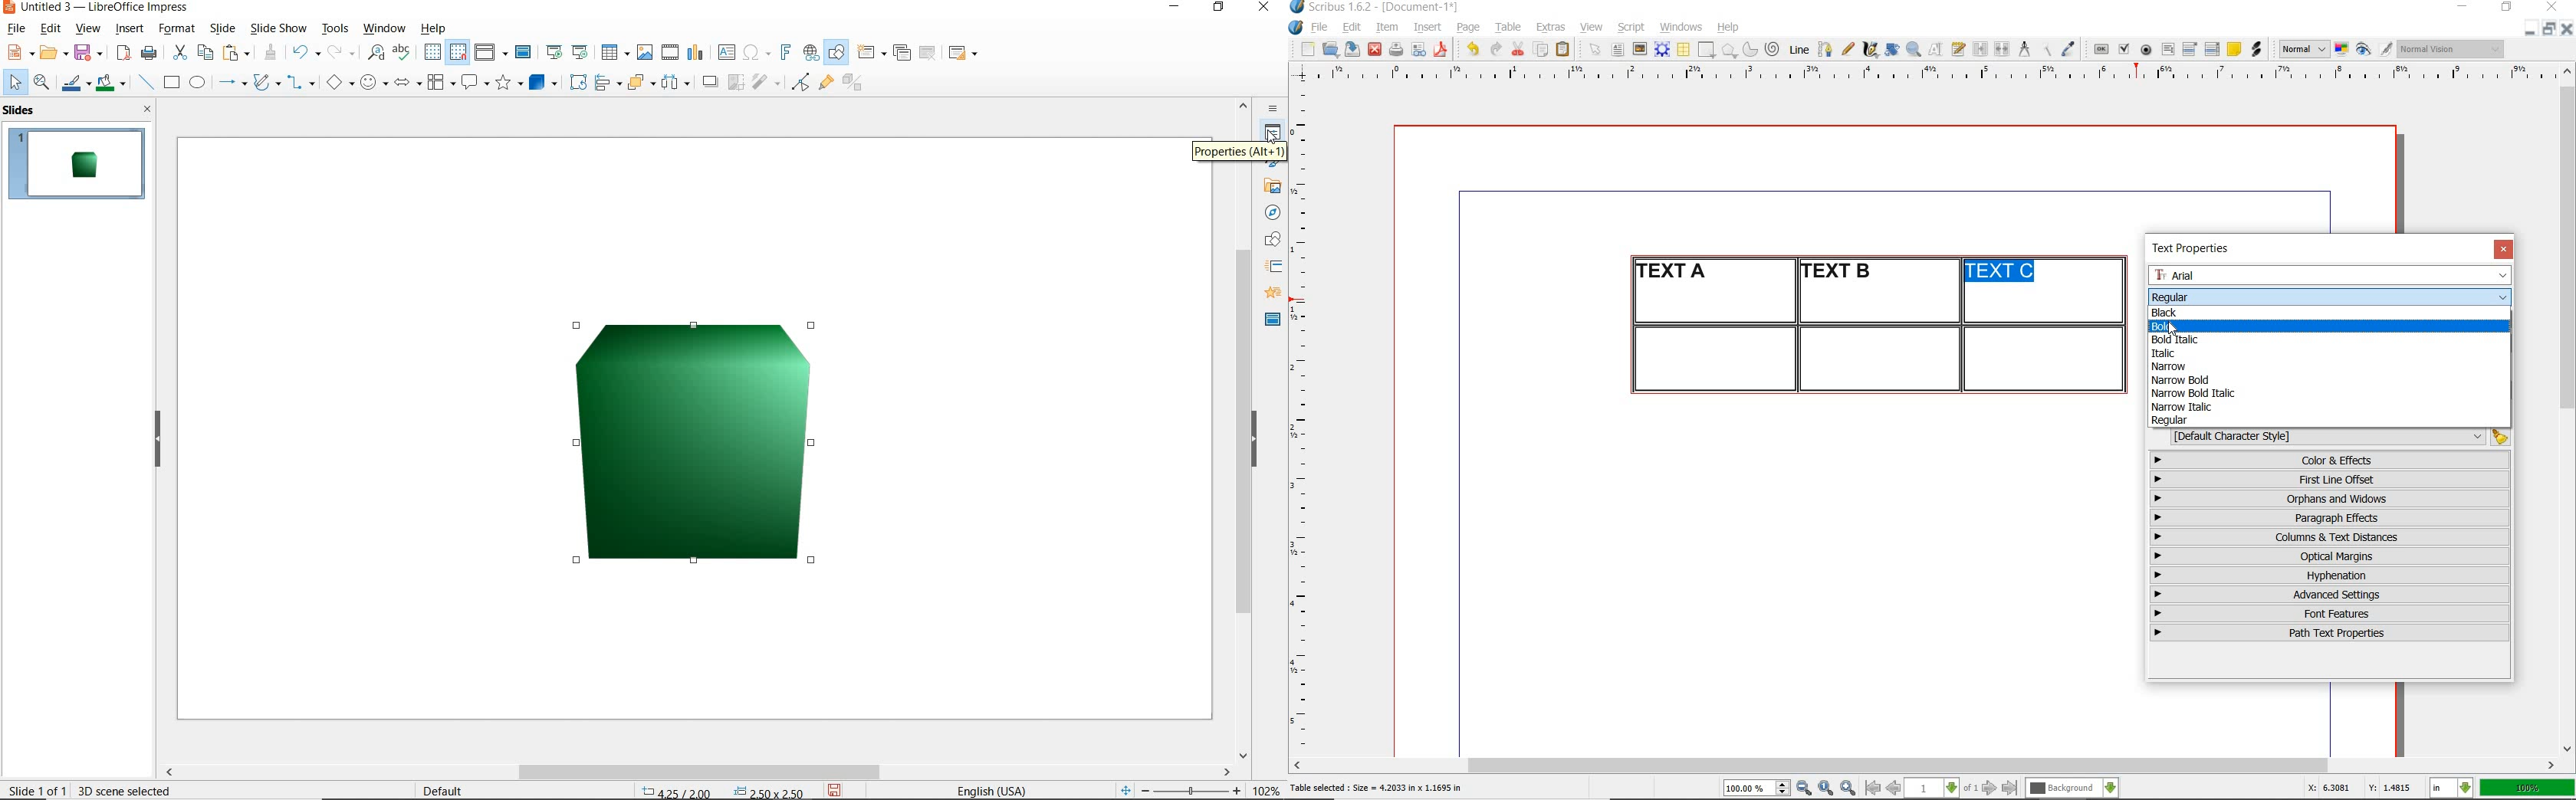 This screenshot has height=812, width=2576. I want to click on narrow bold, so click(2182, 380).